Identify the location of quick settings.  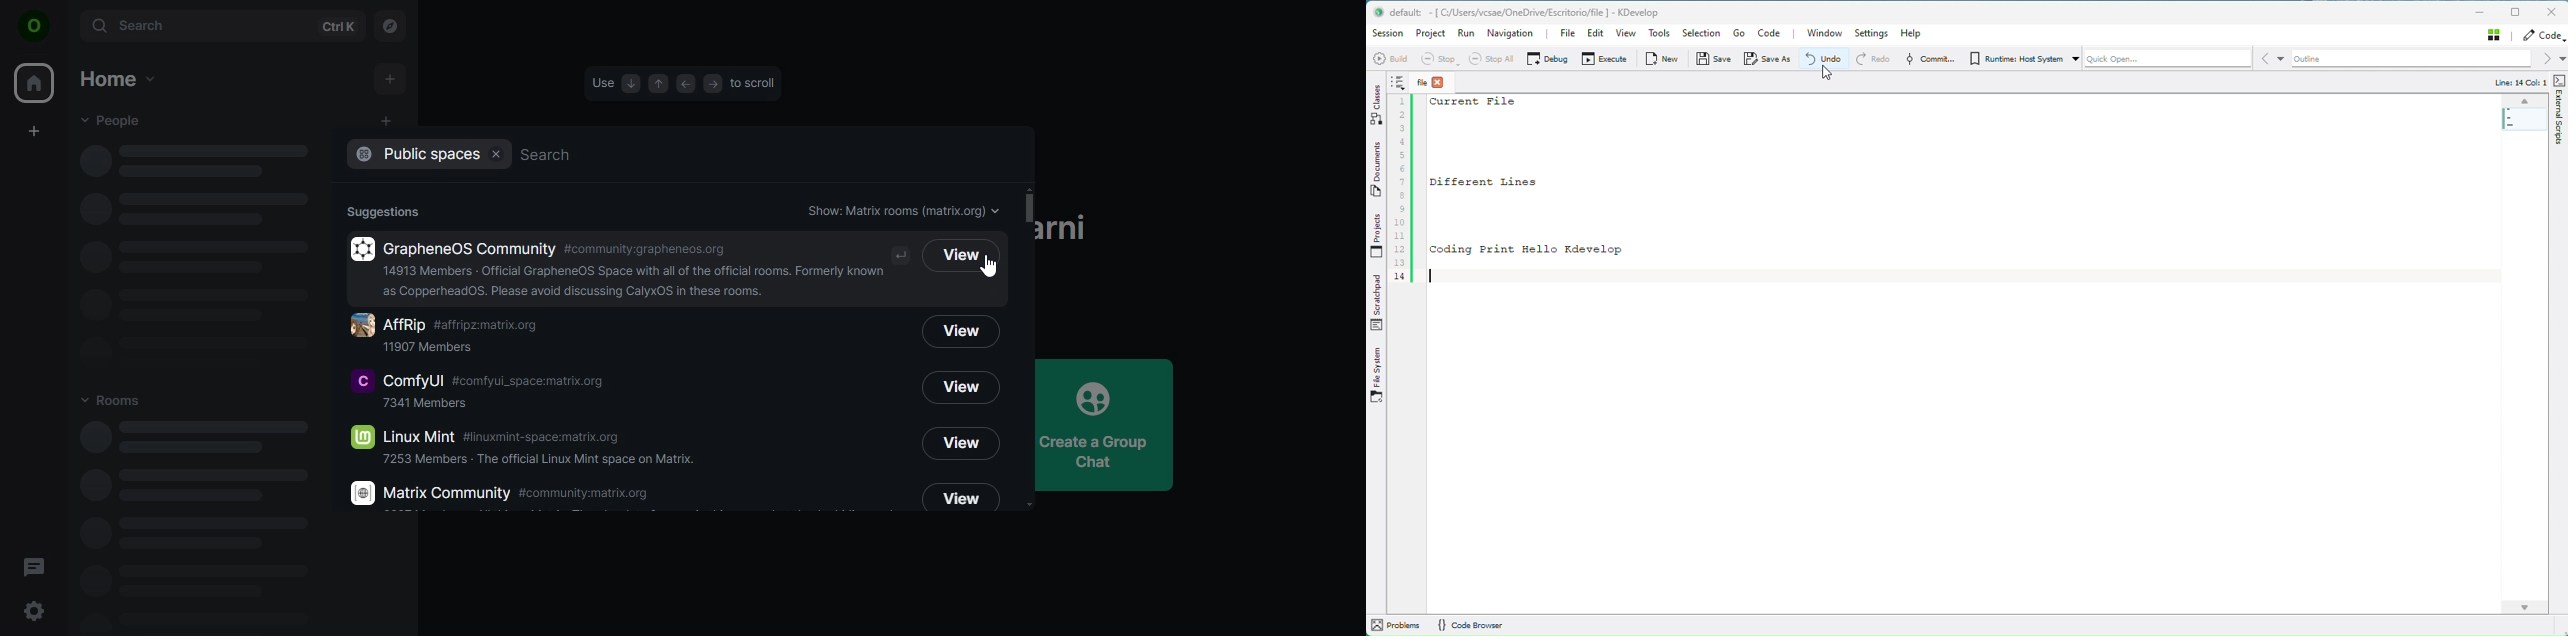
(34, 611).